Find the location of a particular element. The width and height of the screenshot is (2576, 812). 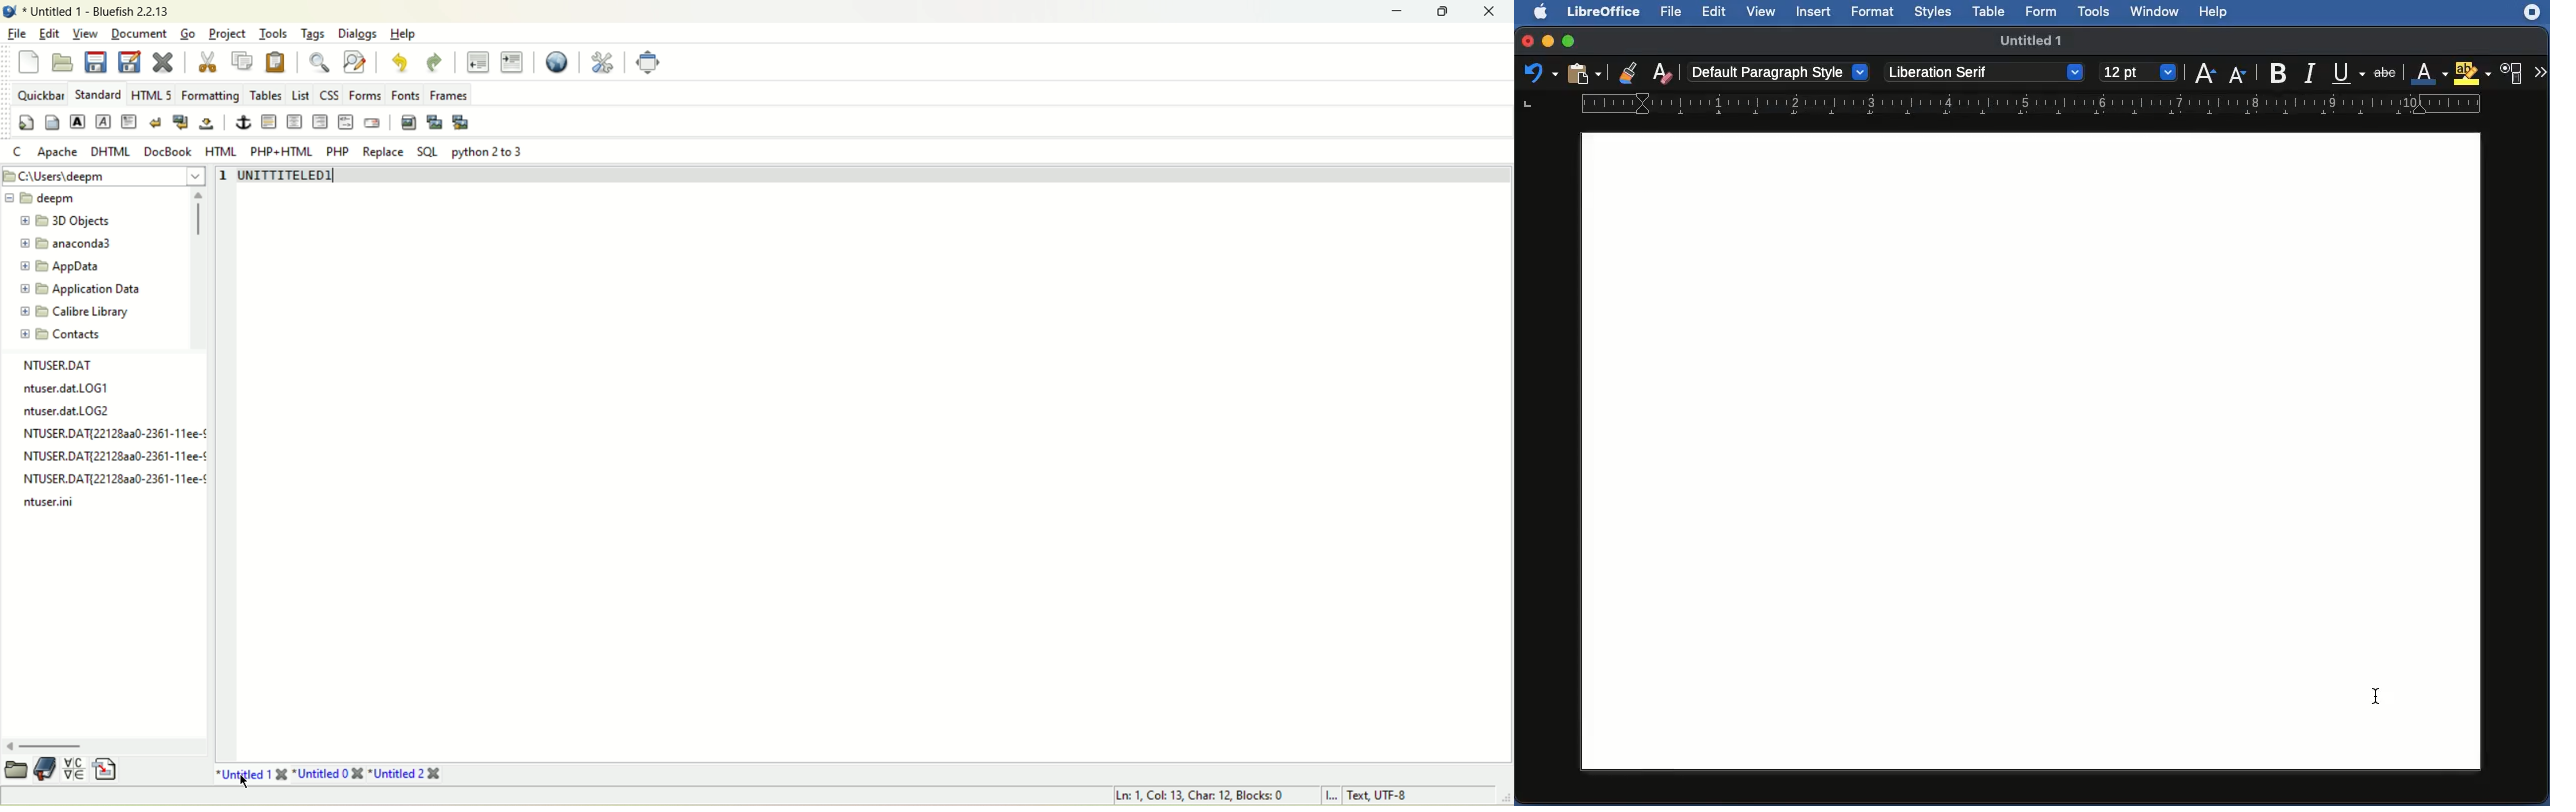

Italic is located at coordinates (2309, 74).